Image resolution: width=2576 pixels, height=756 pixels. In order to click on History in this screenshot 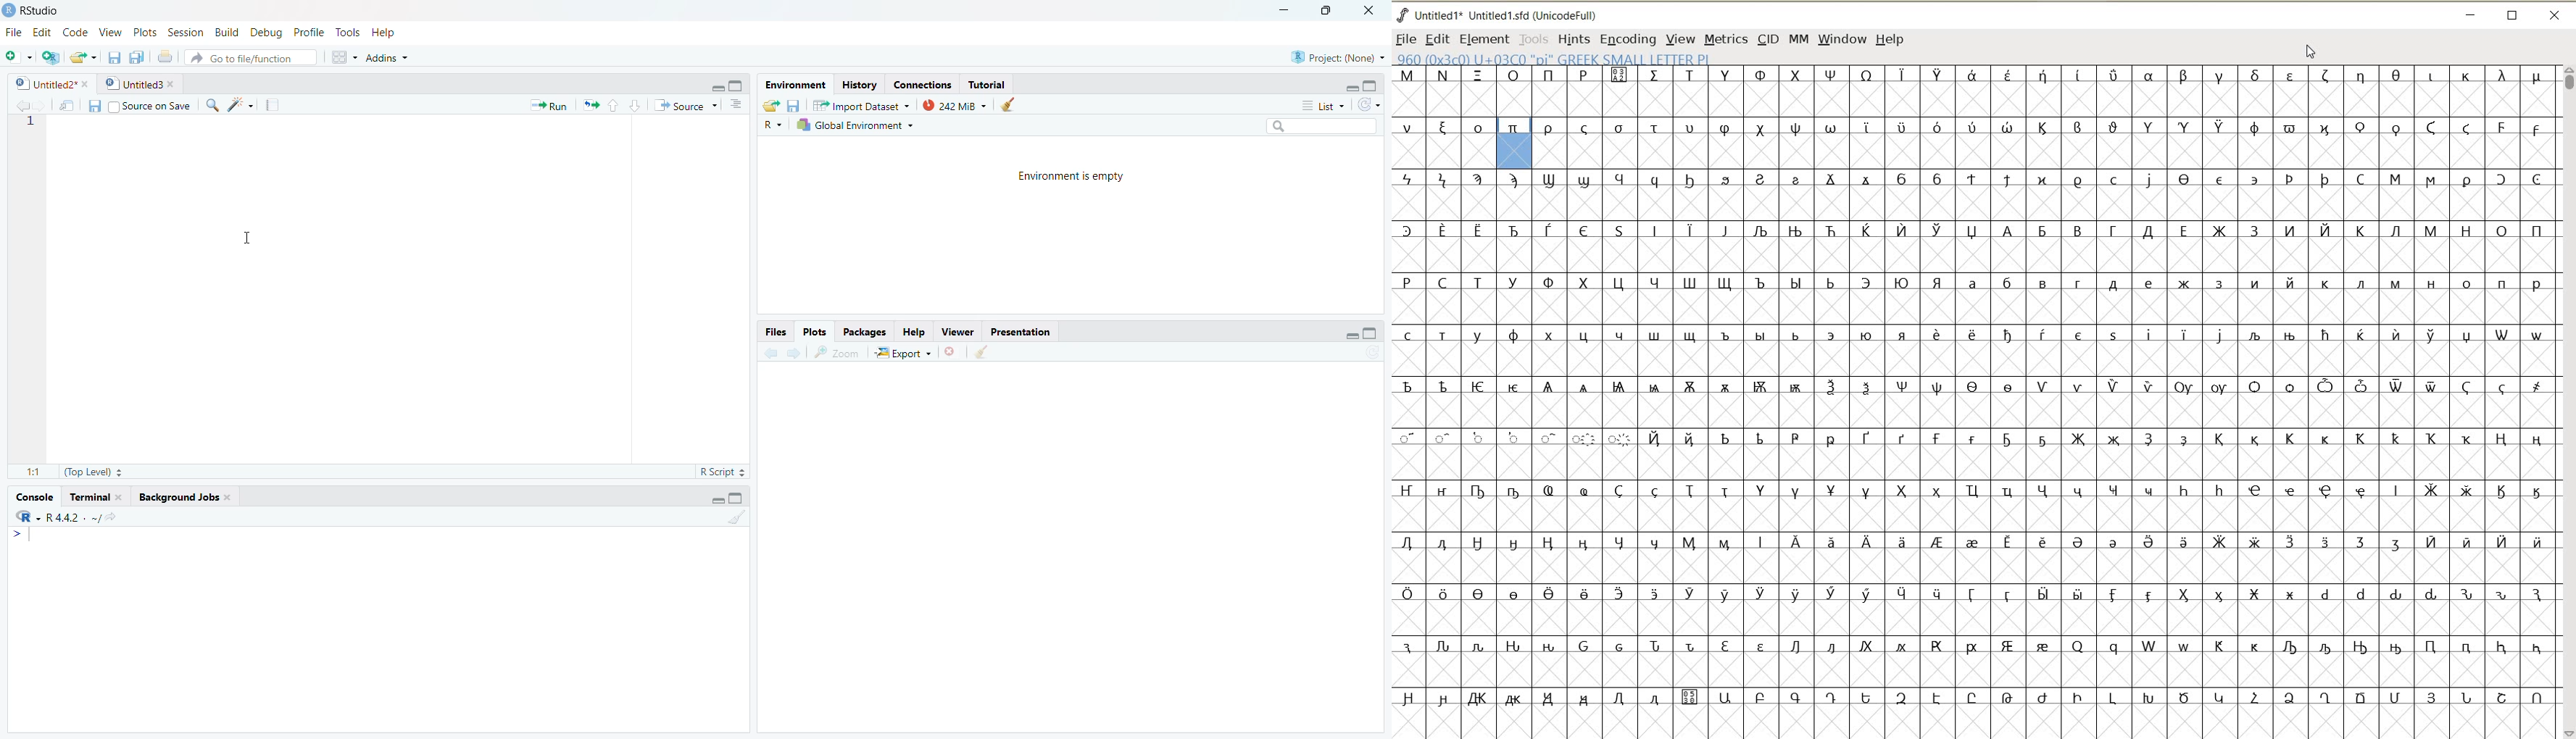, I will do `click(859, 85)`.